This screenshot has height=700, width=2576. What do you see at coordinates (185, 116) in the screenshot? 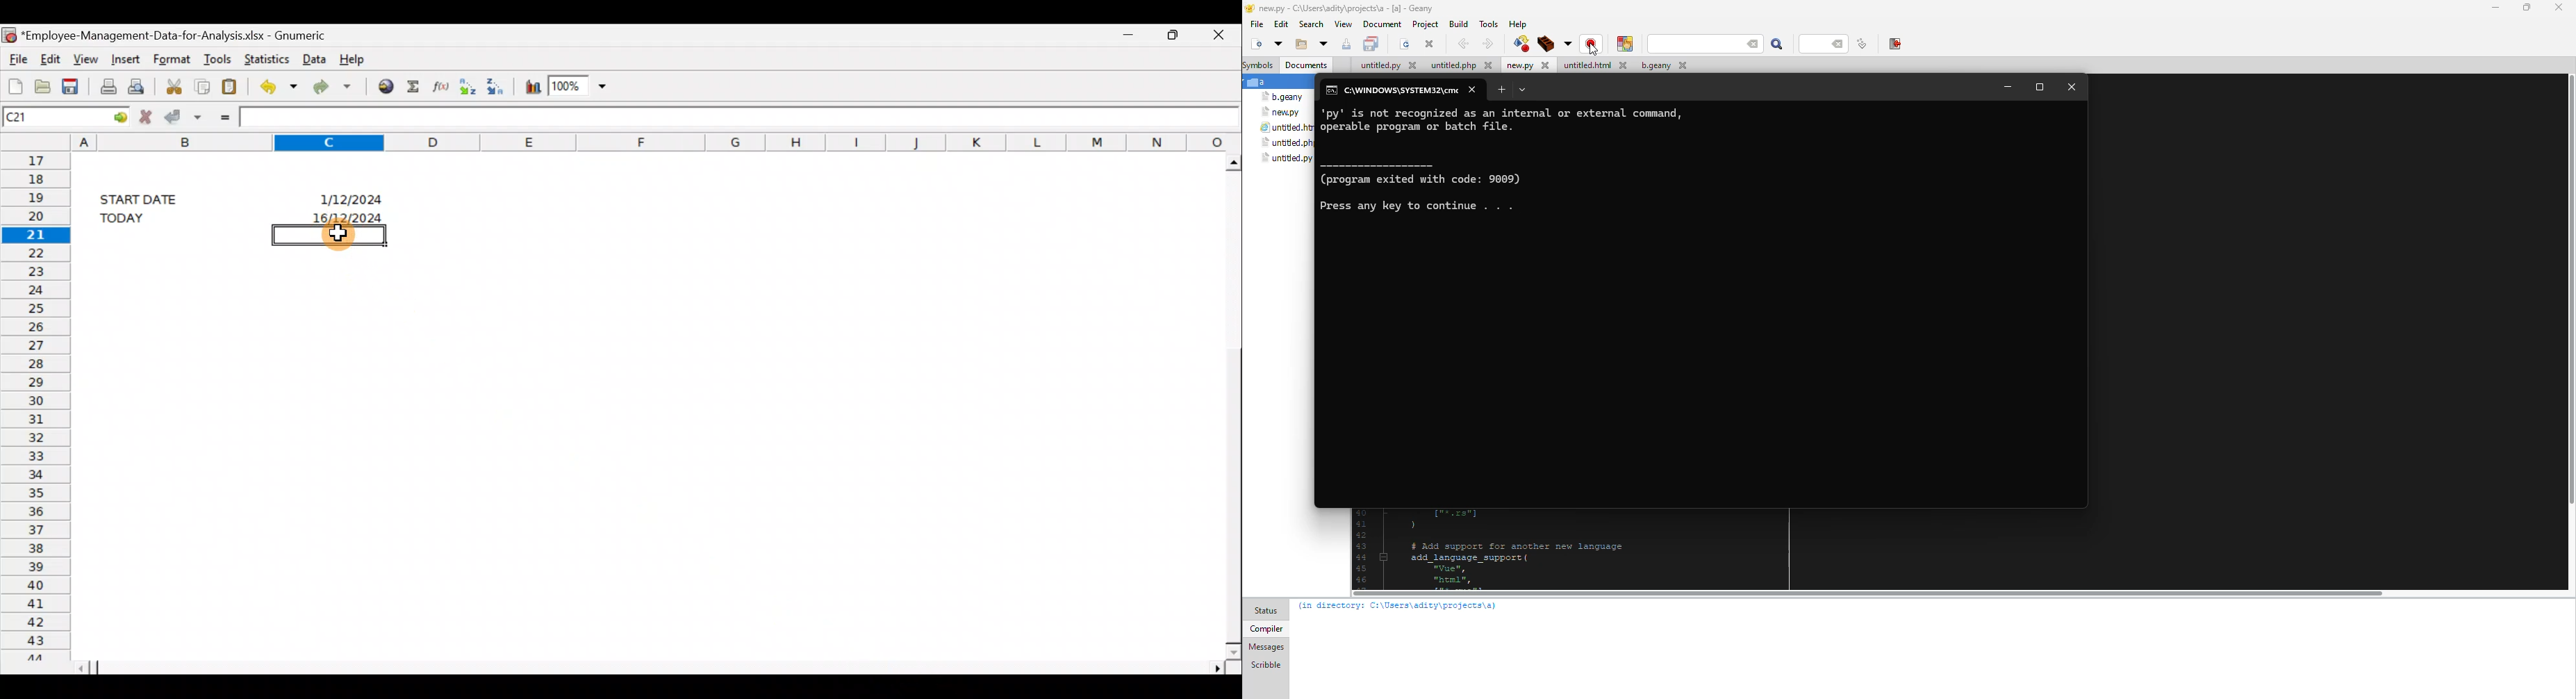
I see `Accept change` at bounding box center [185, 116].